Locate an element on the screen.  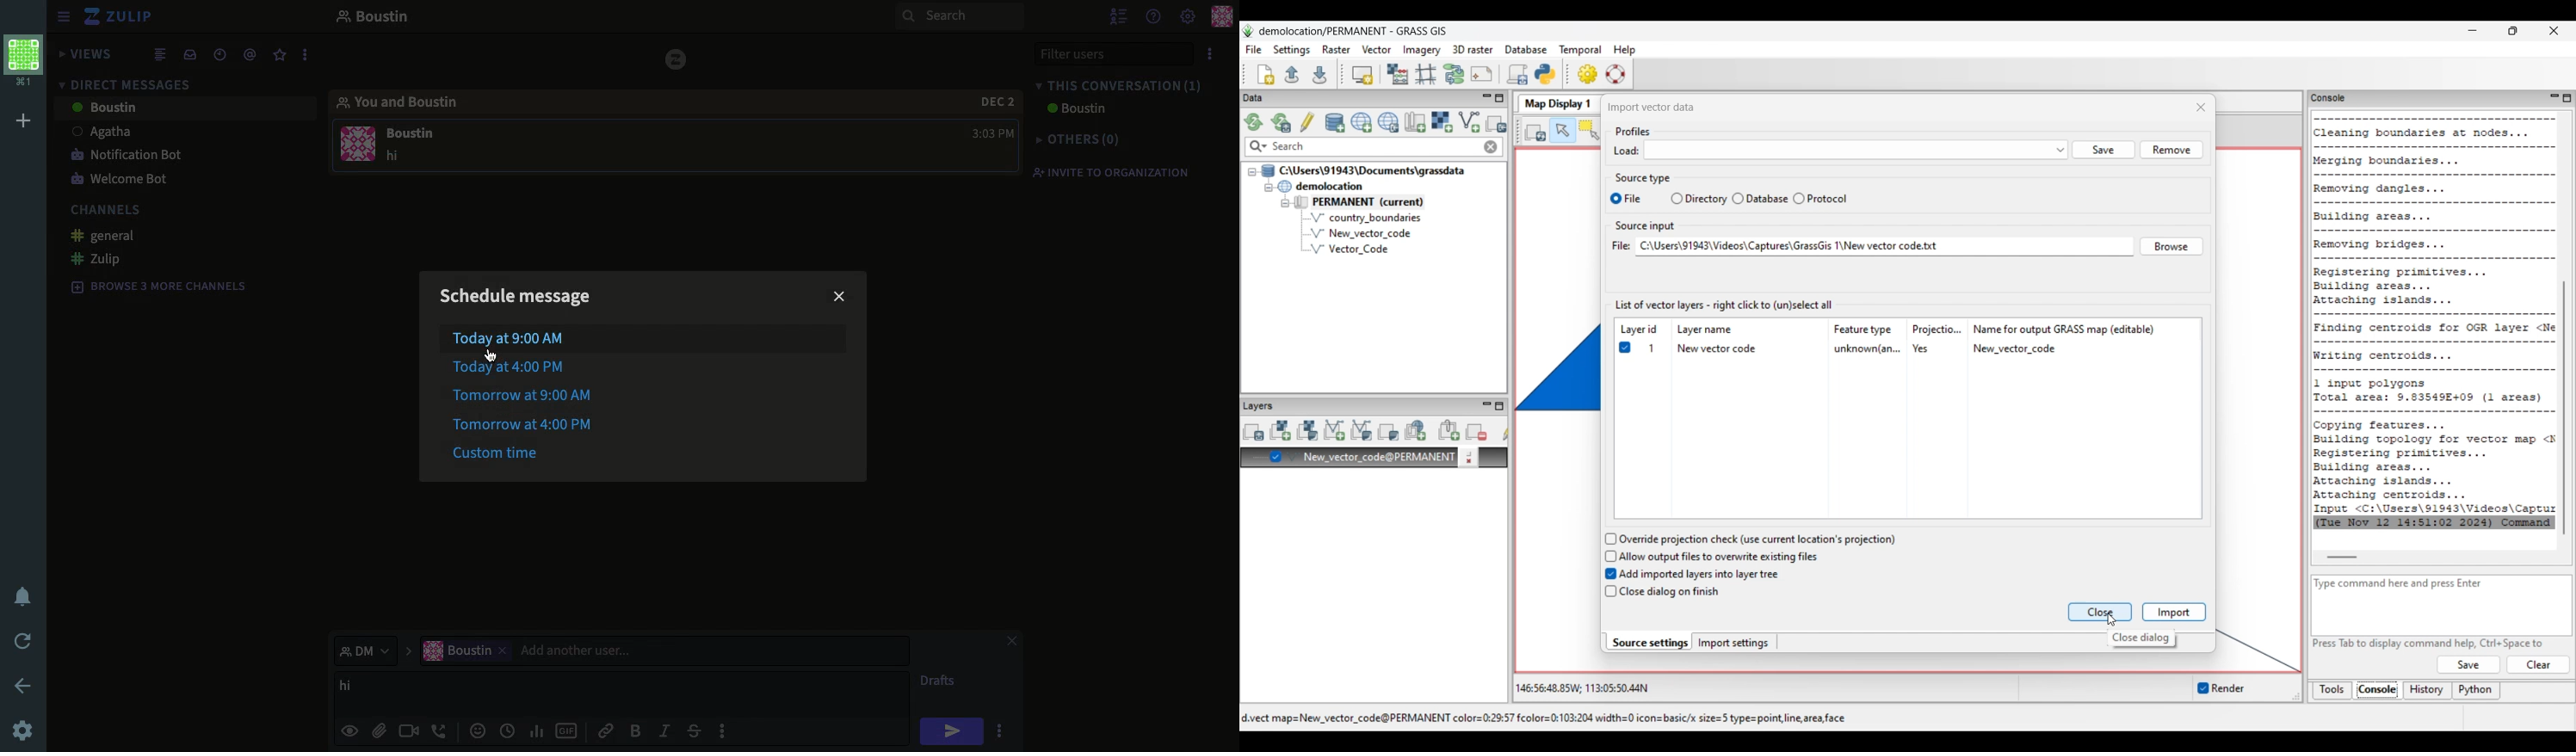
filter users is located at coordinates (1115, 54).